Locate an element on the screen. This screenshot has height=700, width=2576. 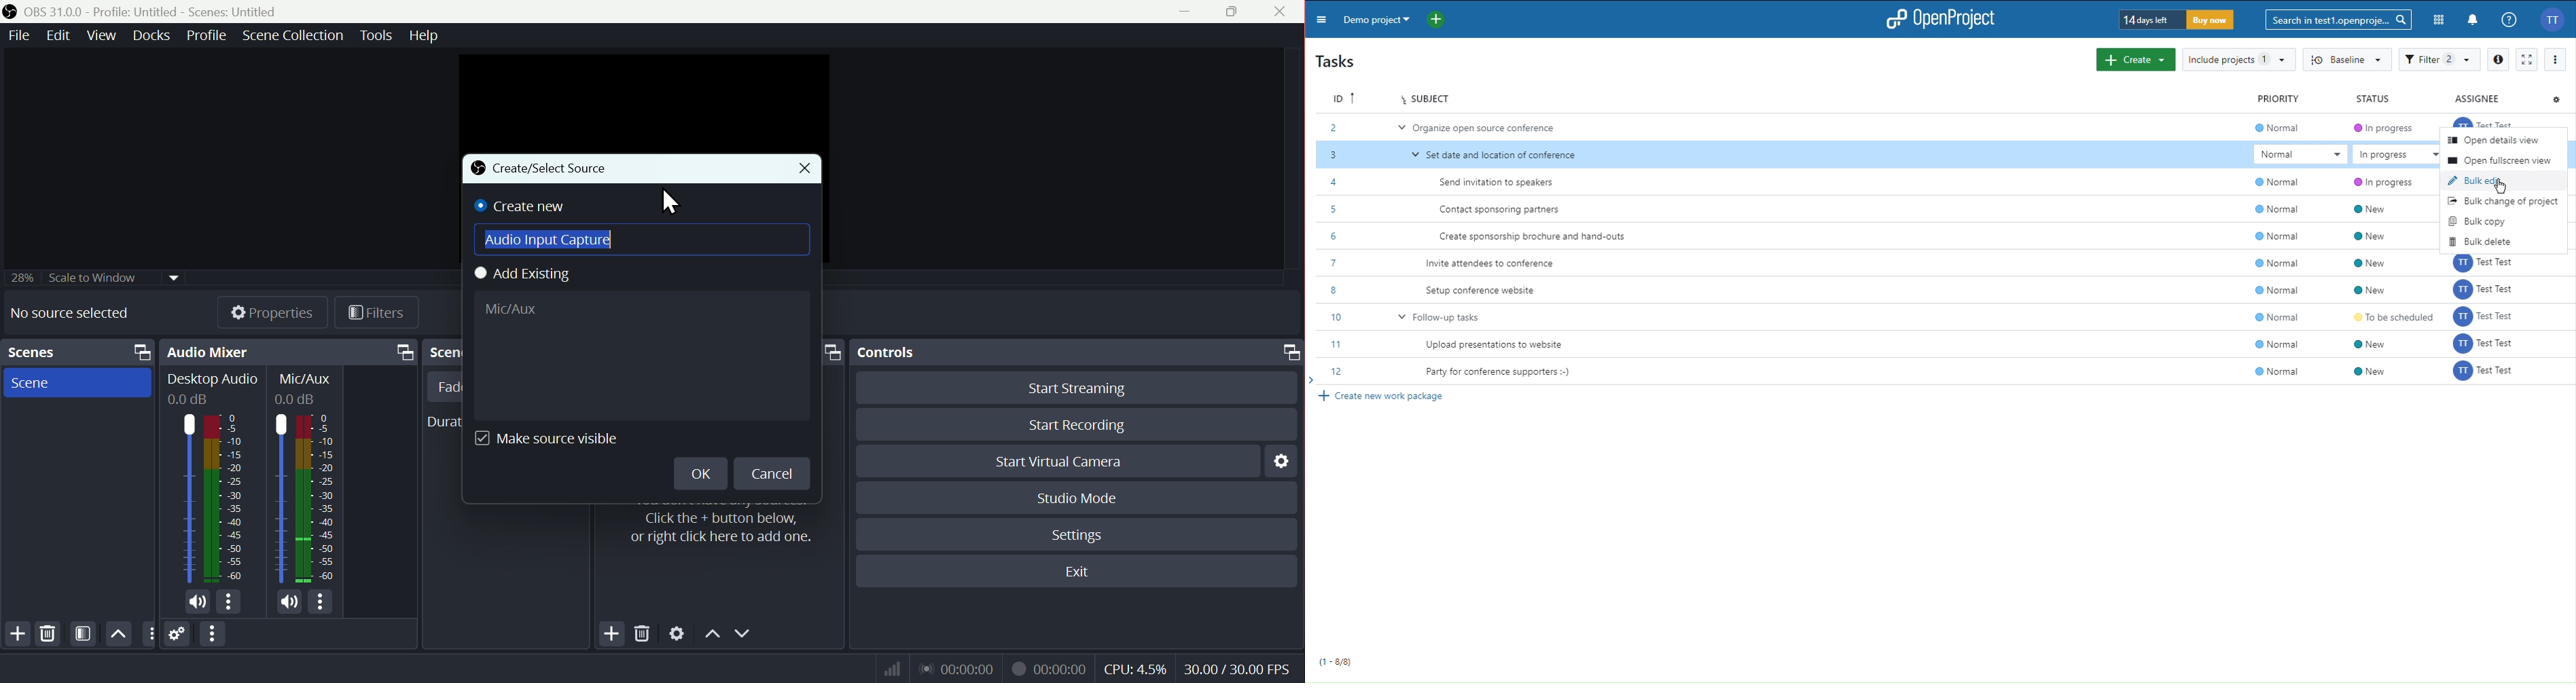
(un)mute is located at coordinates (198, 604).